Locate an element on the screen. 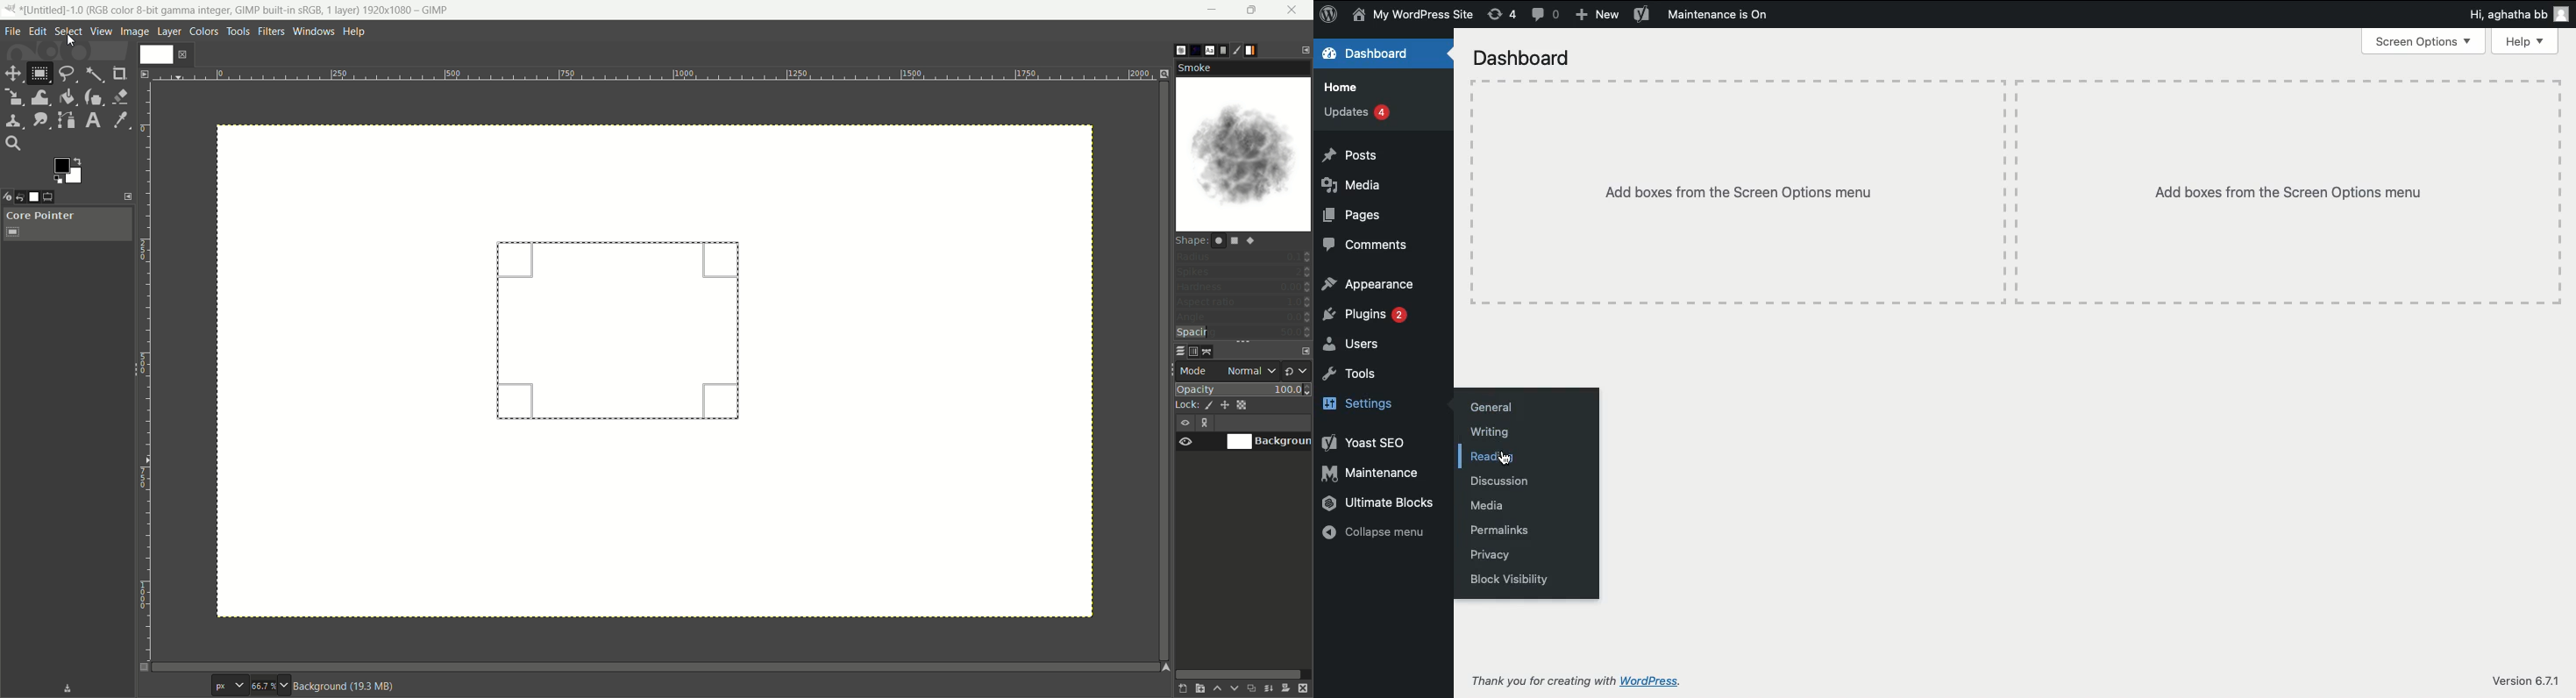 The width and height of the screenshot is (2576, 700). visibility is located at coordinates (1186, 423).